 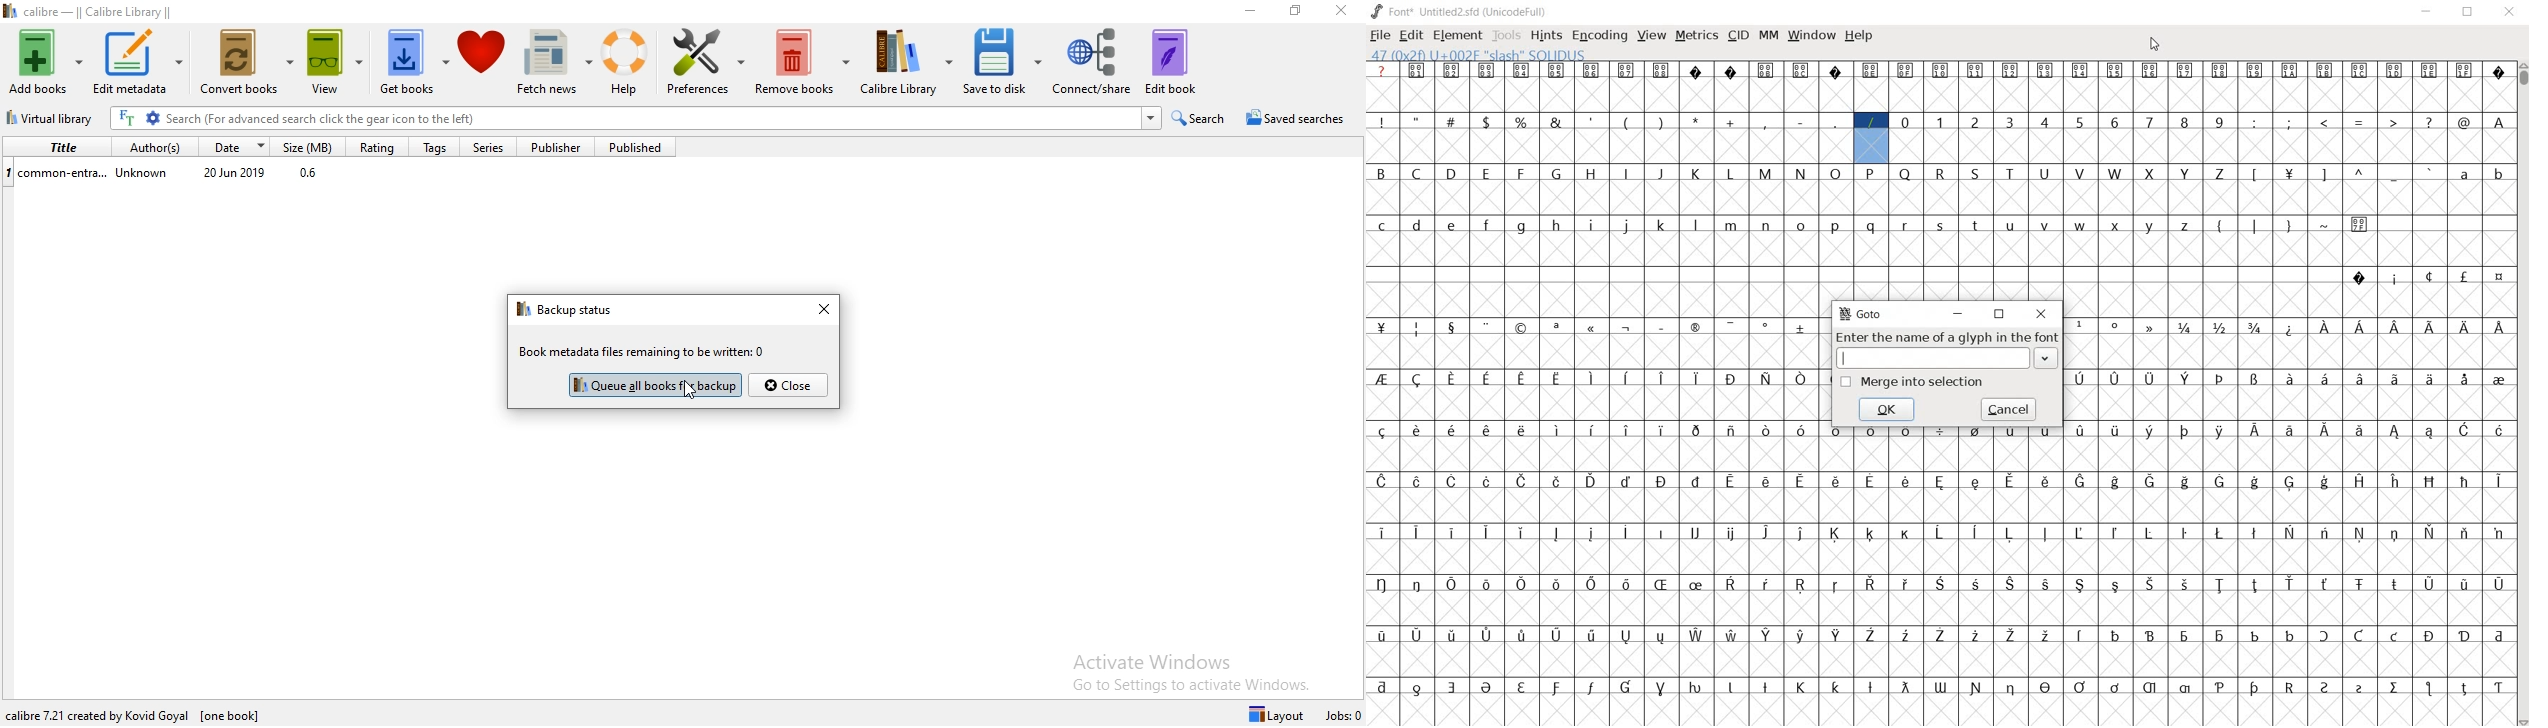 What do you see at coordinates (1801, 379) in the screenshot?
I see `glyph` at bounding box center [1801, 379].